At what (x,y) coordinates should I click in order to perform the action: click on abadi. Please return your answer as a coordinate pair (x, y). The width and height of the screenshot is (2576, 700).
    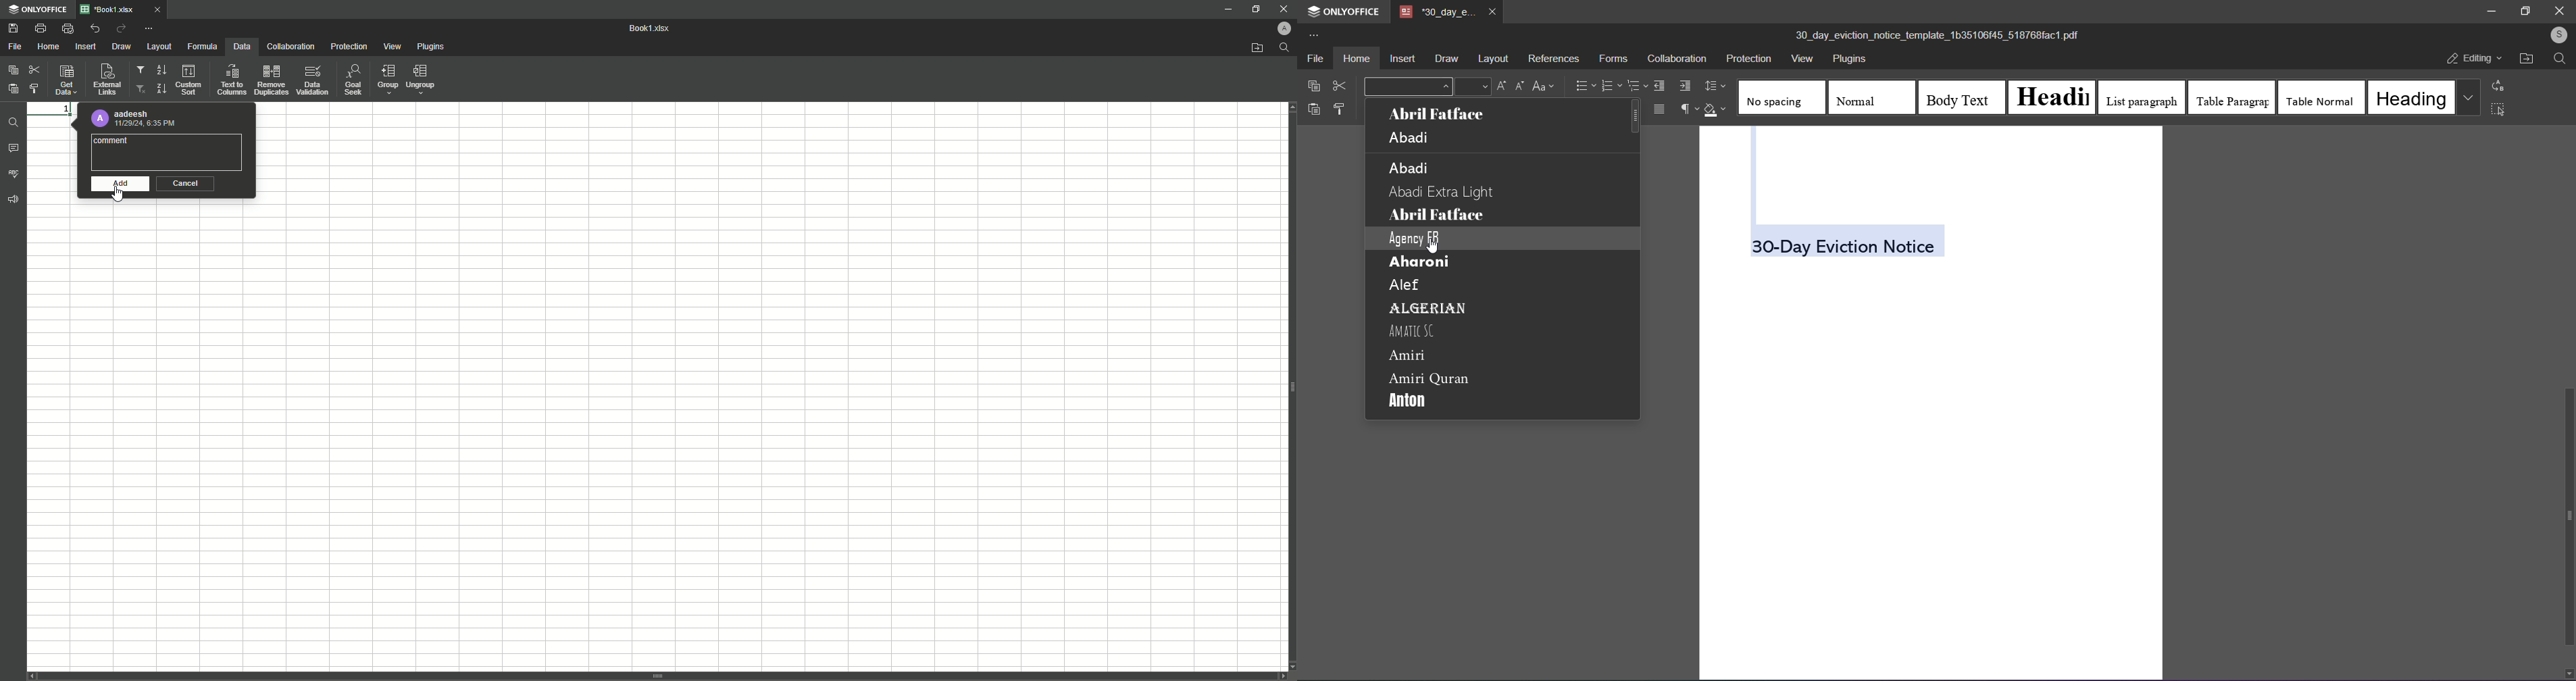
    Looking at the image, I should click on (1411, 169).